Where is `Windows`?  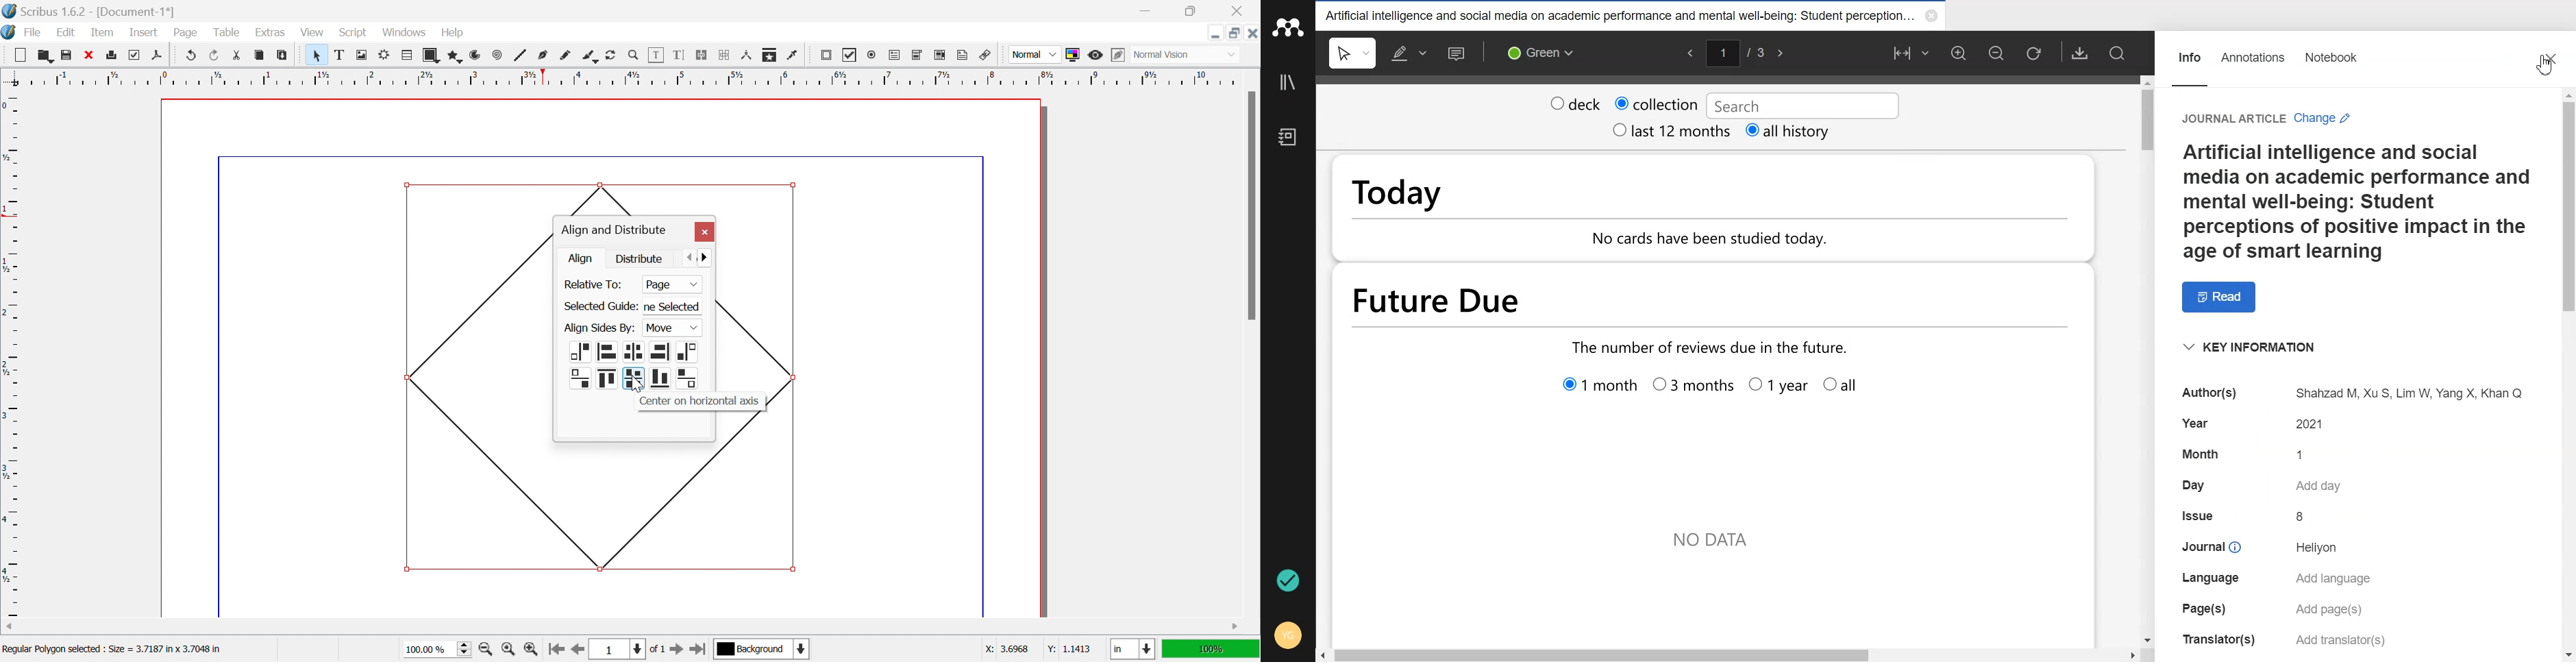 Windows is located at coordinates (406, 33).